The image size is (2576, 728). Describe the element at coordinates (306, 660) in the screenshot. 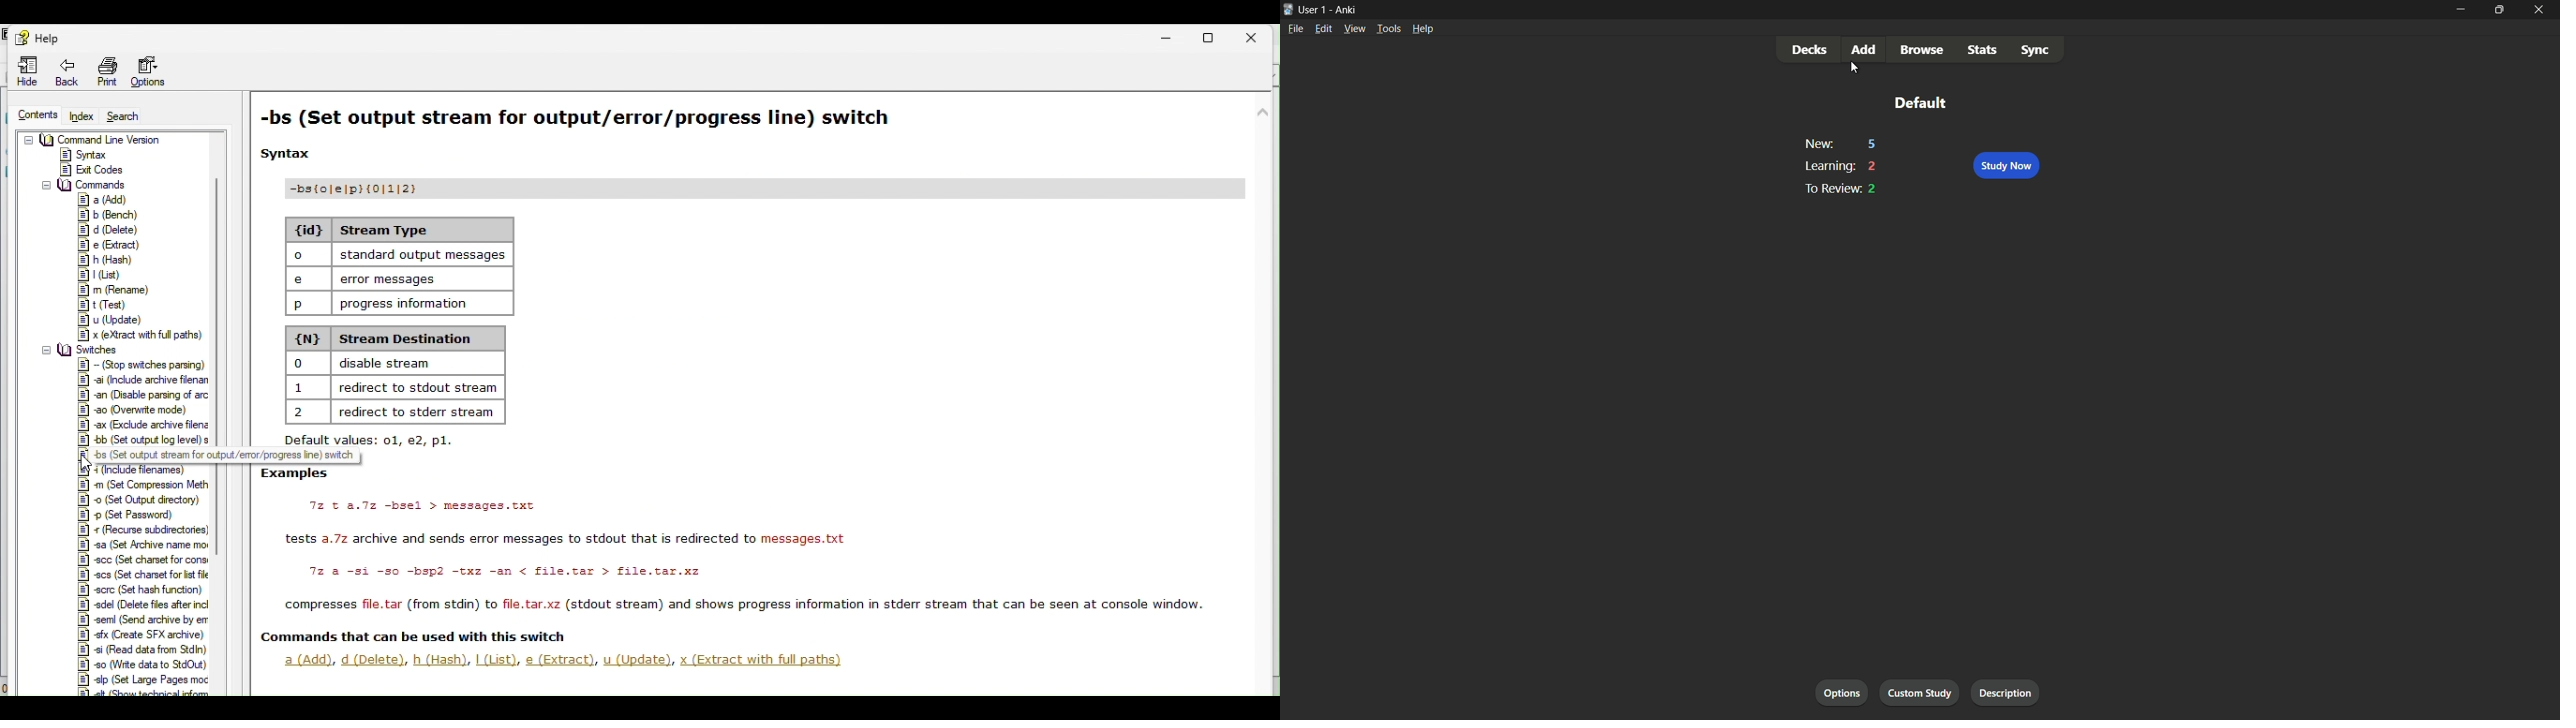

I see `a(Add)` at that location.